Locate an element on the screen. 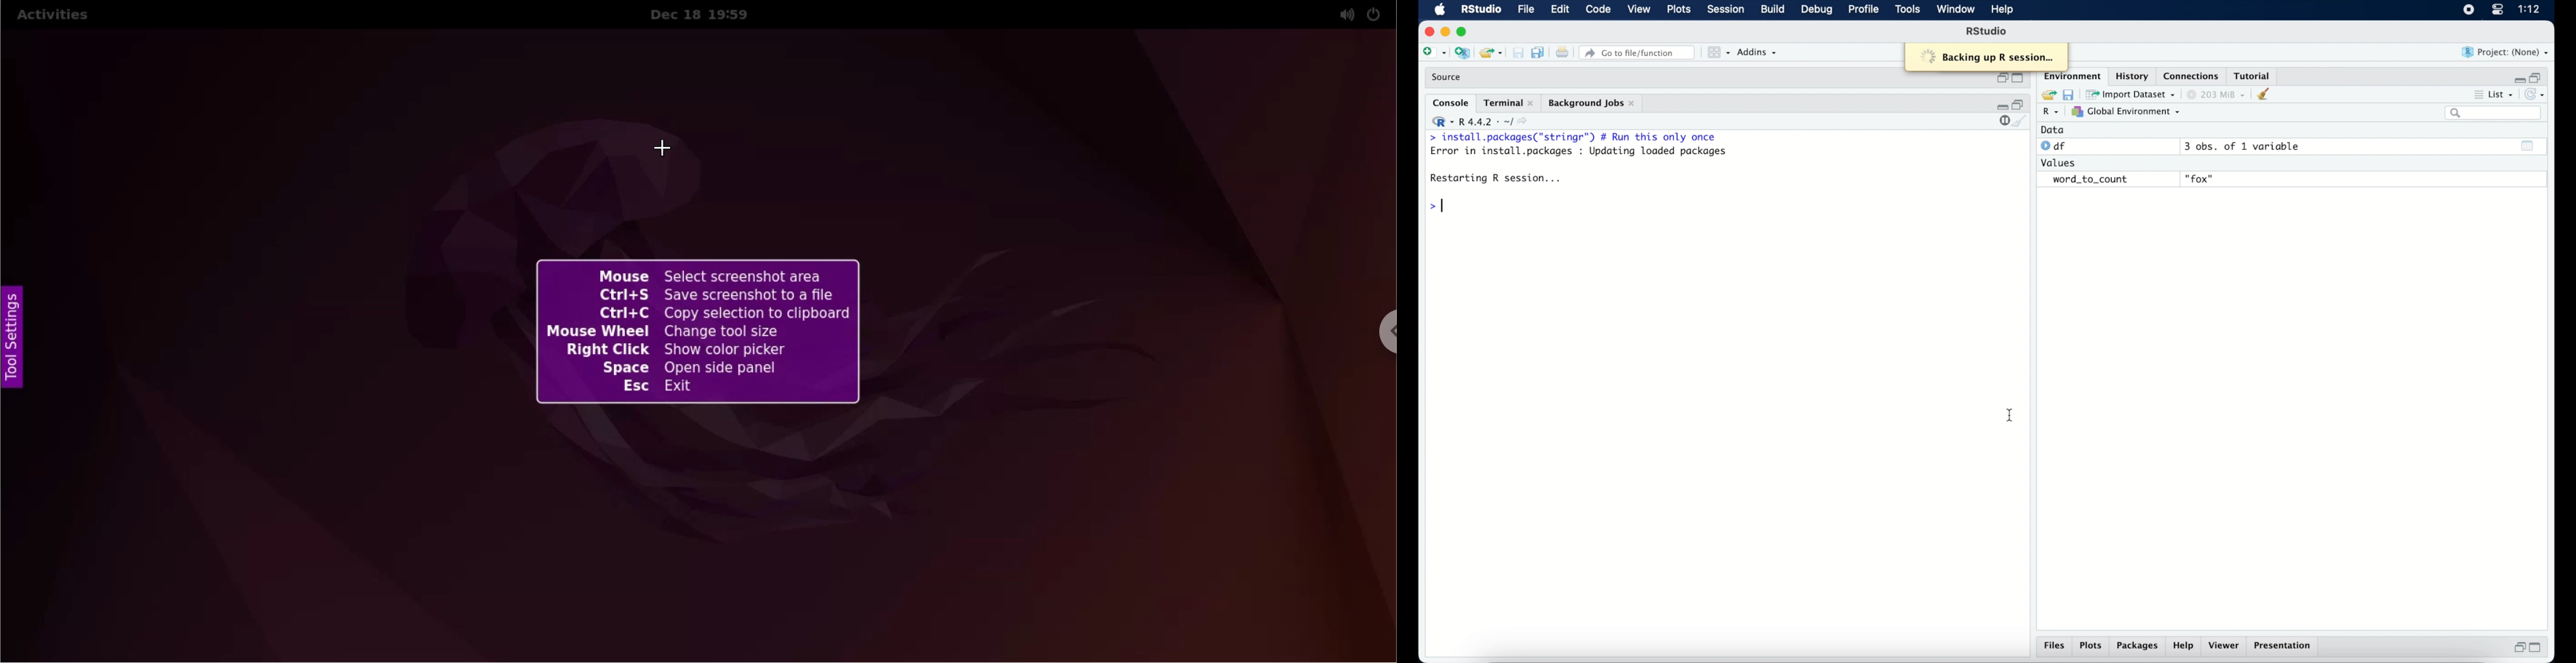 The width and height of the screenshot is (2576, 672). restore down is located at coordinates (2518, 647).